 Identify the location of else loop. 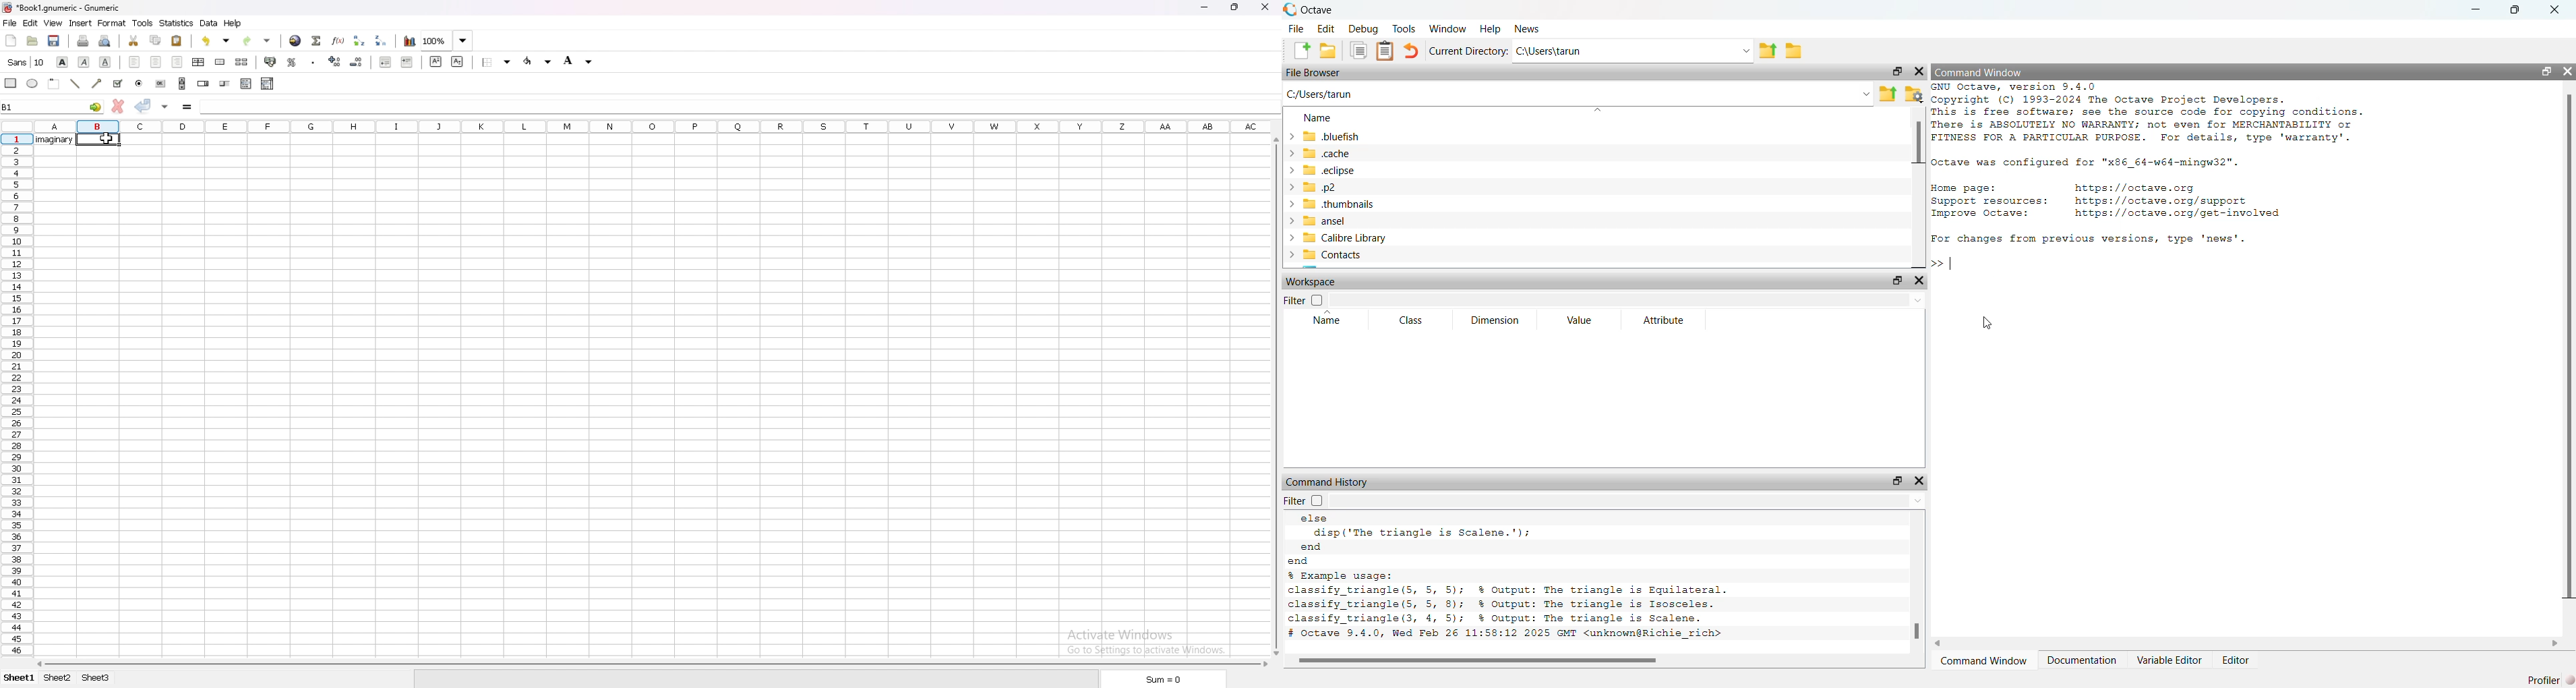
(1431, 527).